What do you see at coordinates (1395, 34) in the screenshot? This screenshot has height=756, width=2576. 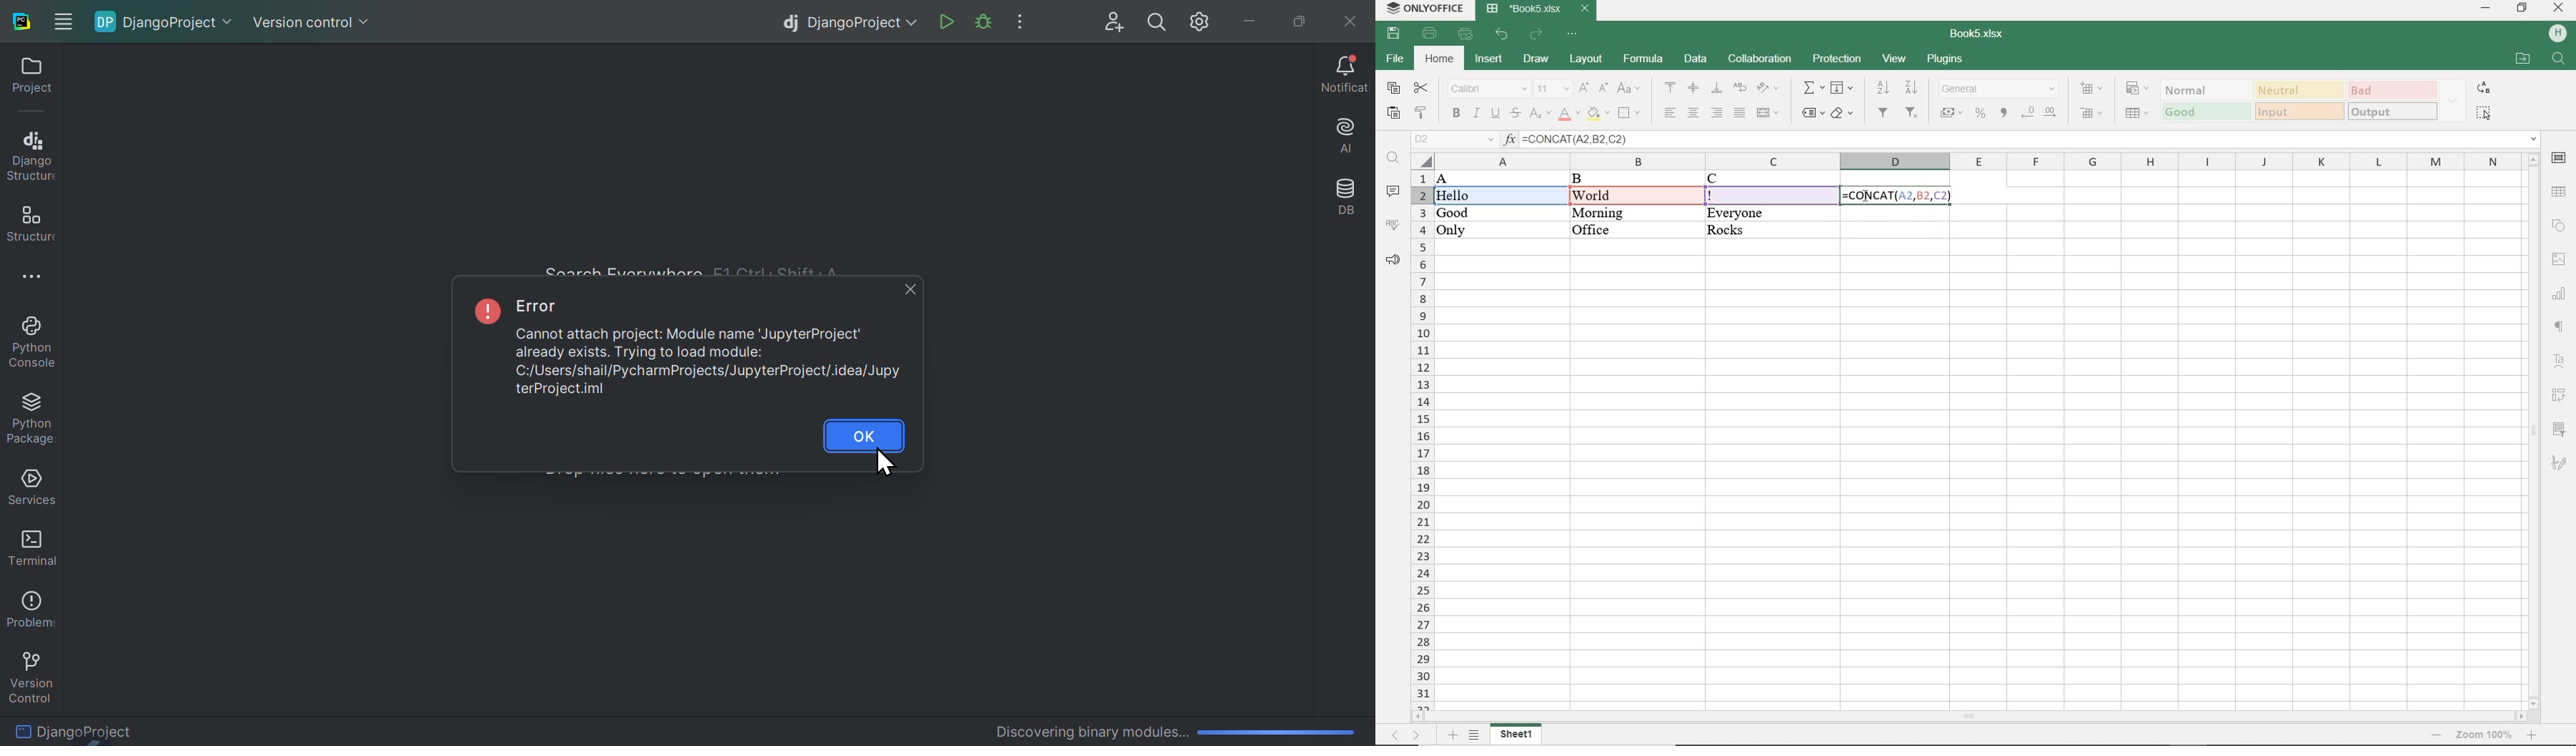 I see `SAVE` at bounding box center [1395, 34].